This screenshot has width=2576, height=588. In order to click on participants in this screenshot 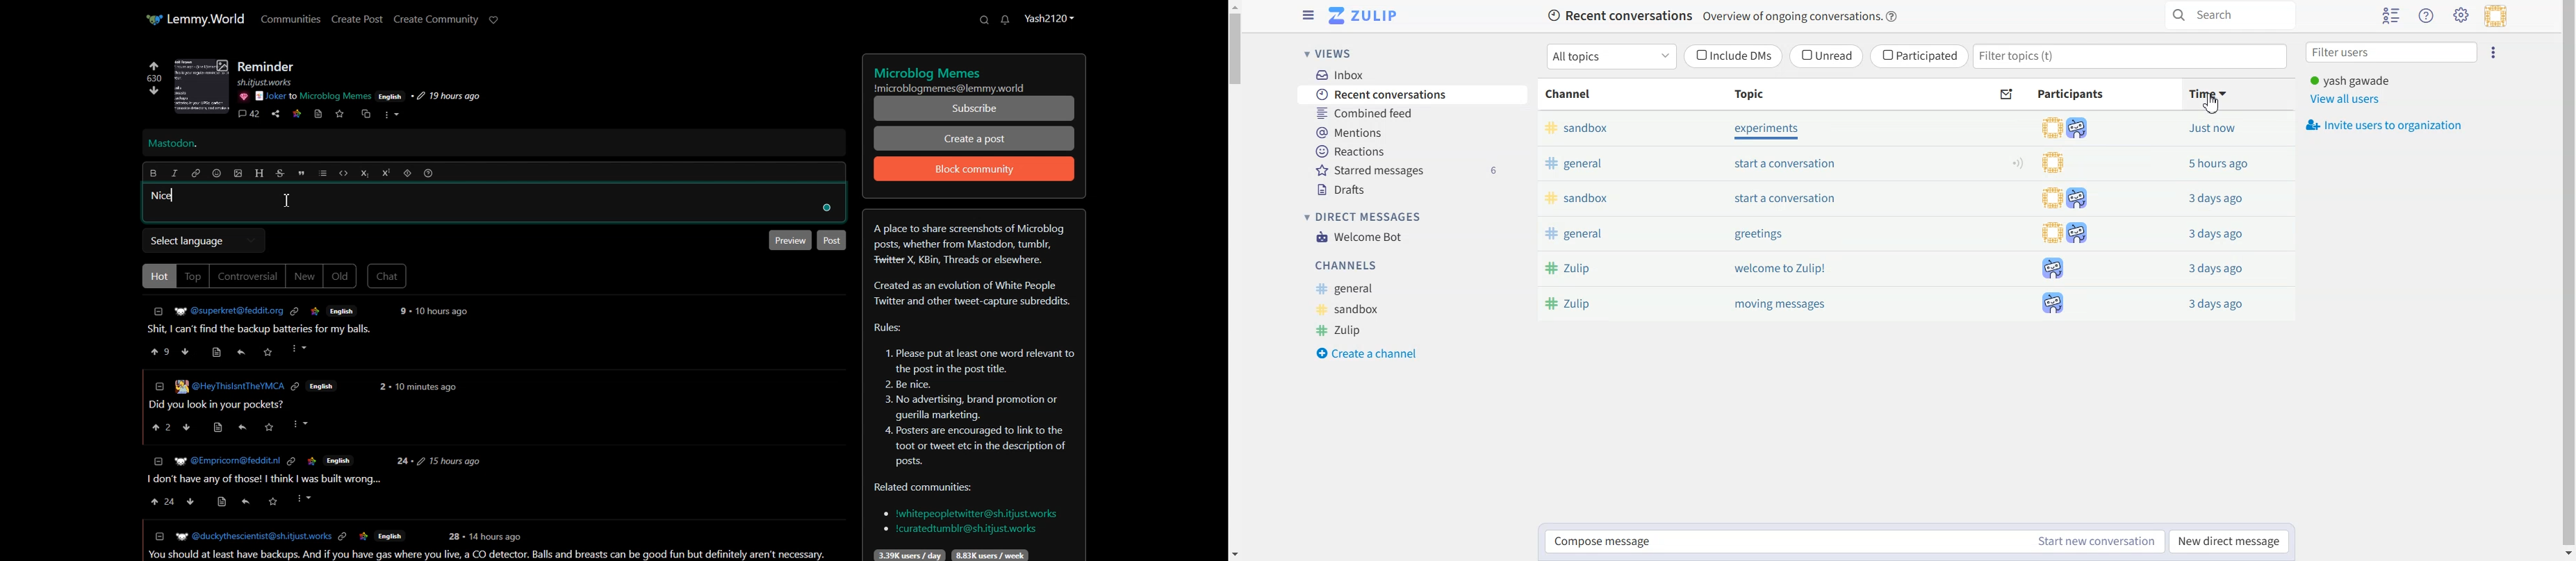, I will do `click(2046, 267)`.